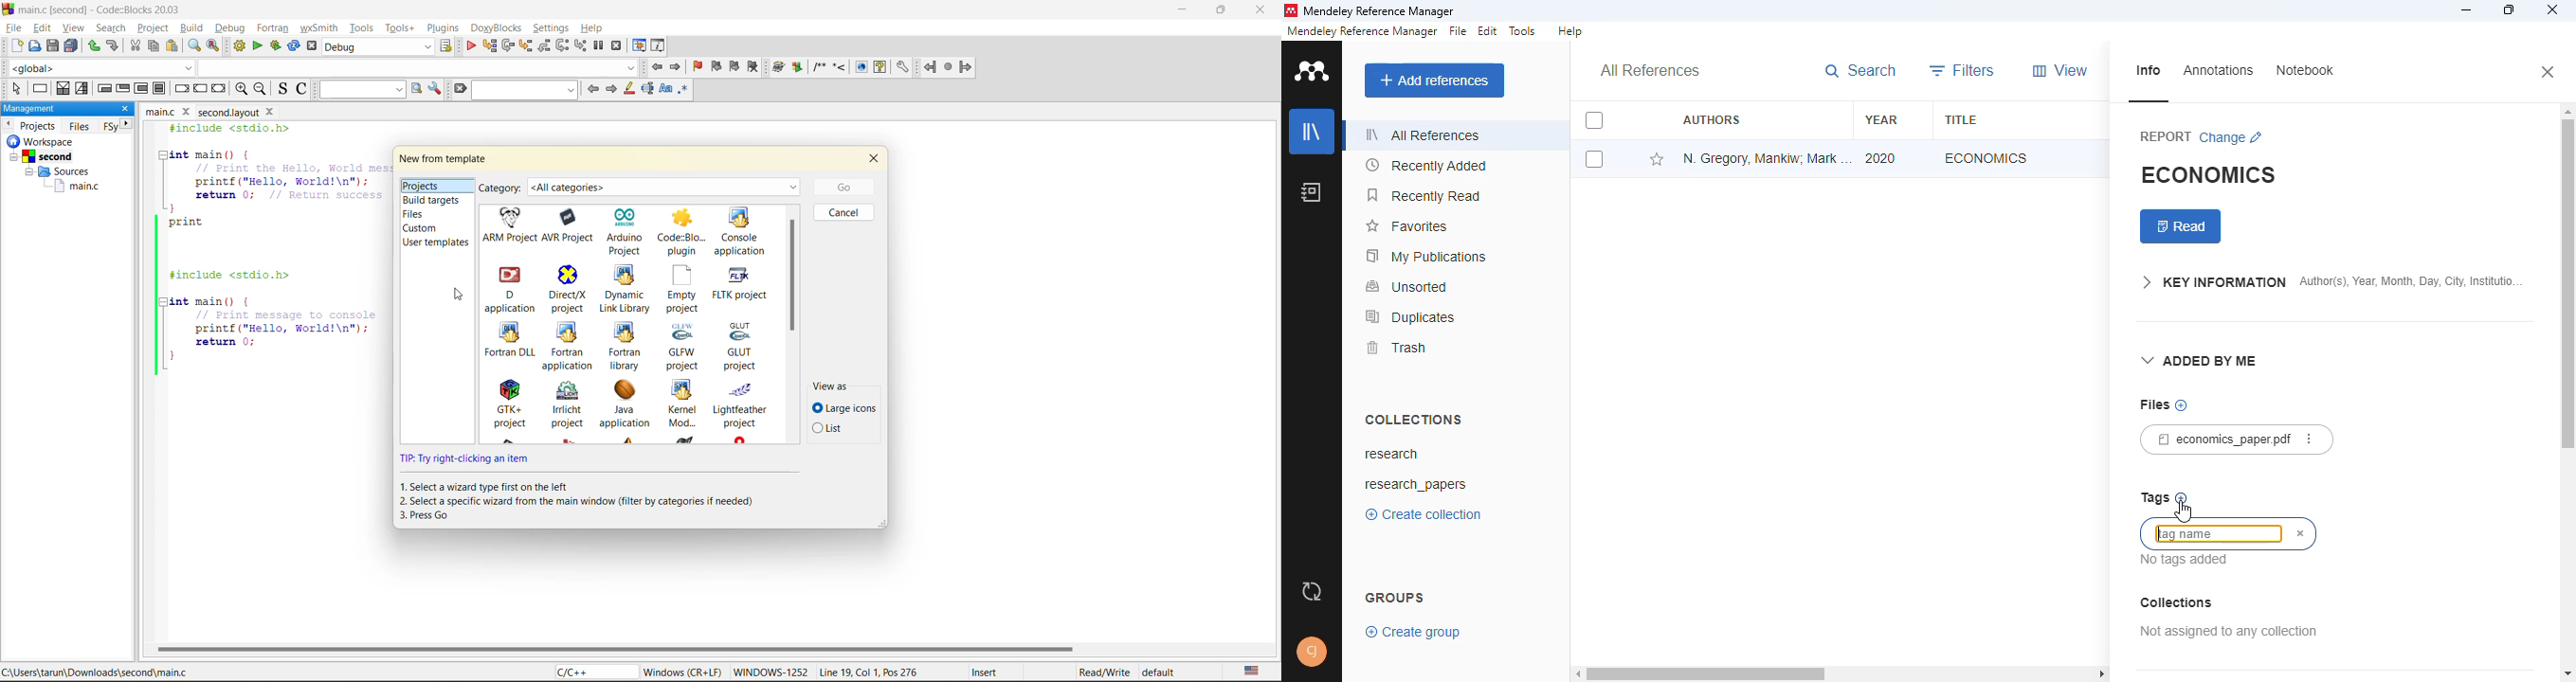 This screenshot has height=700, width=2576. I want to click on category, so click(501, 189).